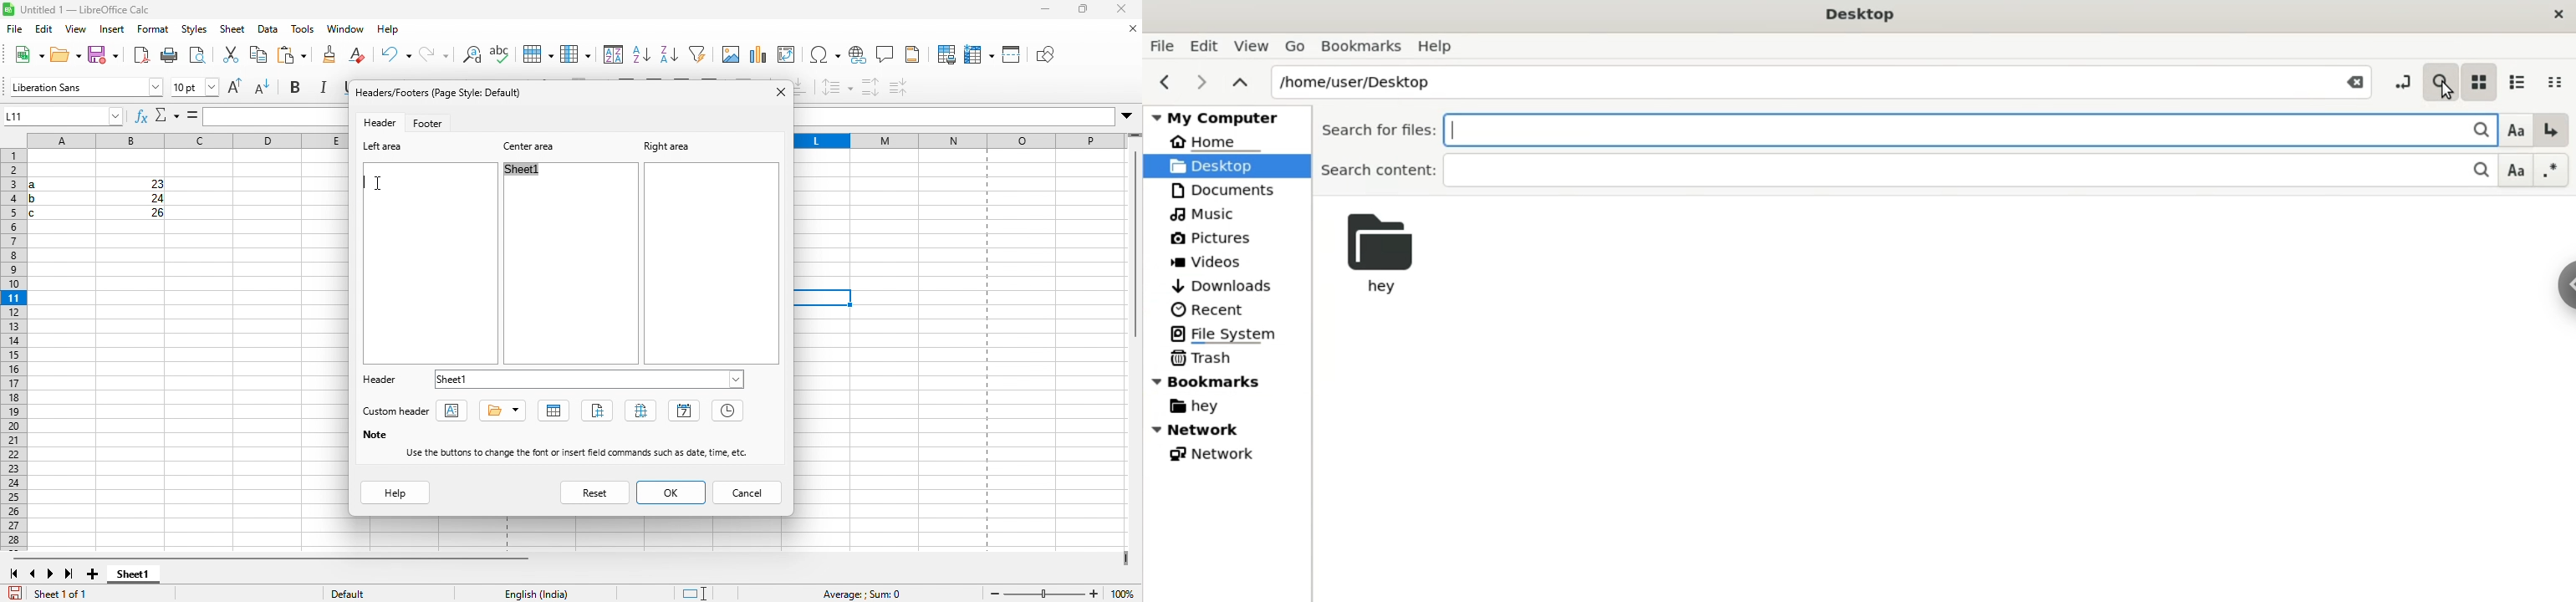  Describe the element at coordinates (1201, 357) in the screenshot. I see `Trash` at that location.